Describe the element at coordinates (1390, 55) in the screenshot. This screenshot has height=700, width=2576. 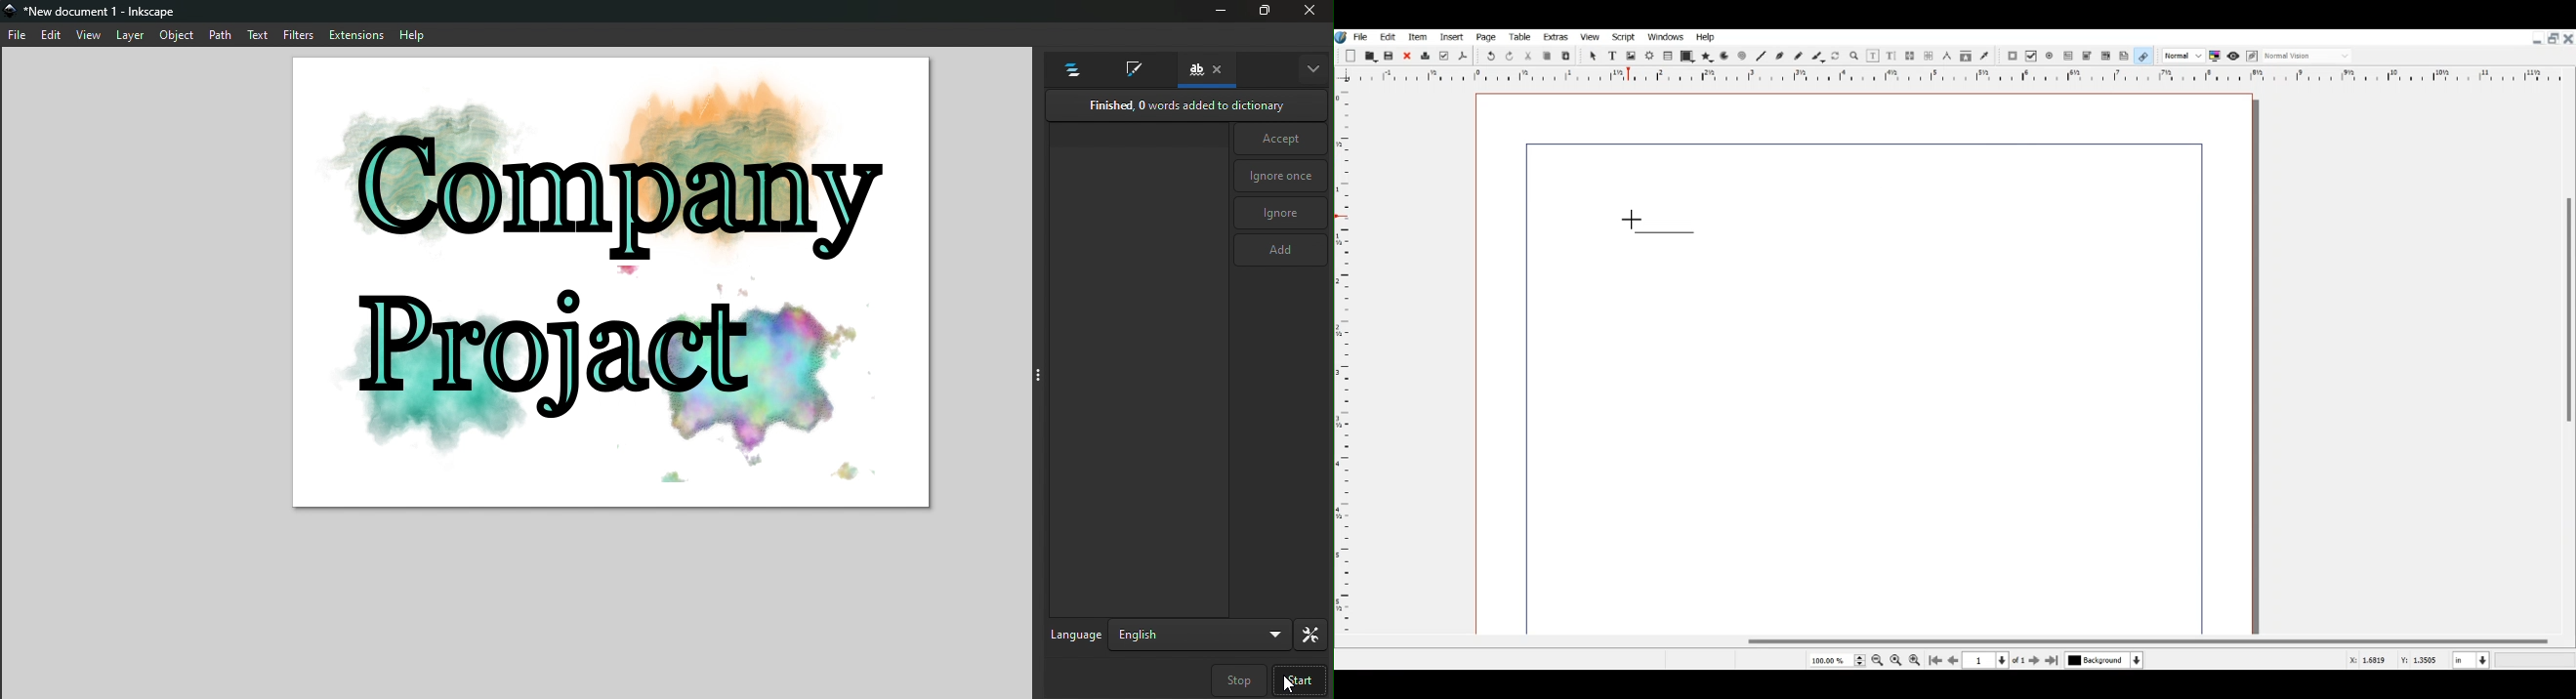
I see `Save` at that location.